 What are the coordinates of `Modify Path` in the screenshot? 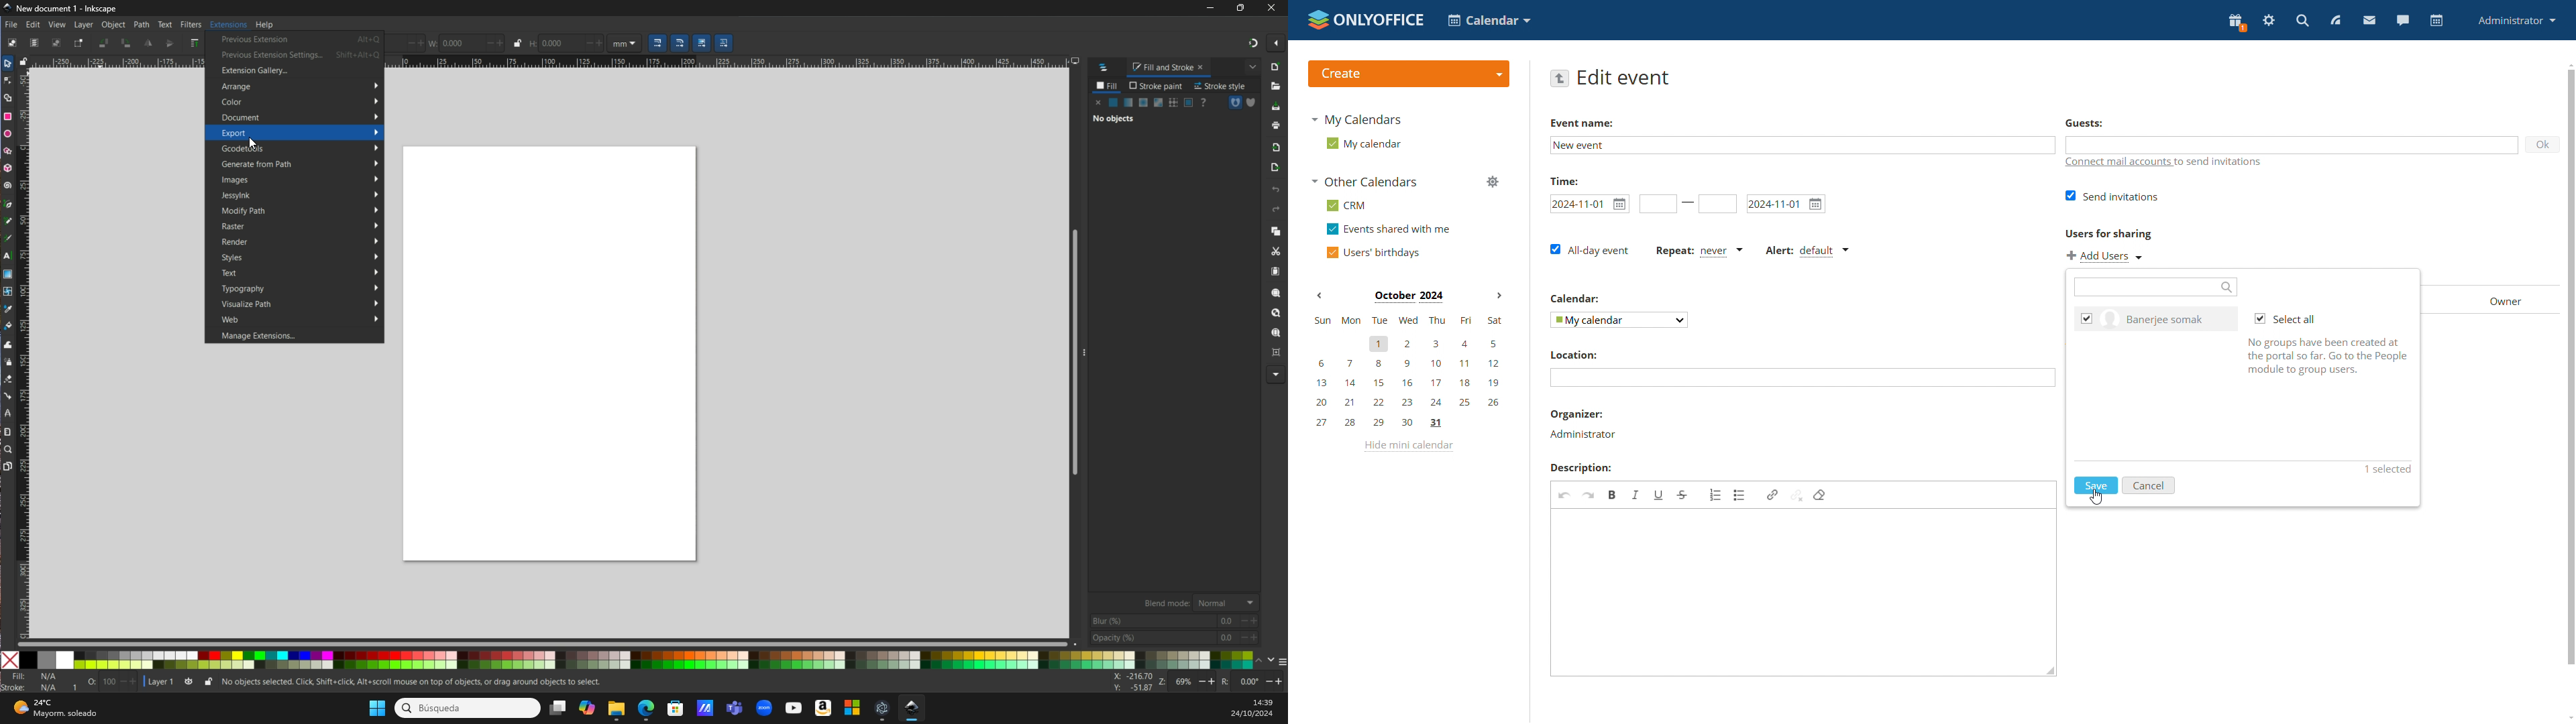 It's located at (301, 211).